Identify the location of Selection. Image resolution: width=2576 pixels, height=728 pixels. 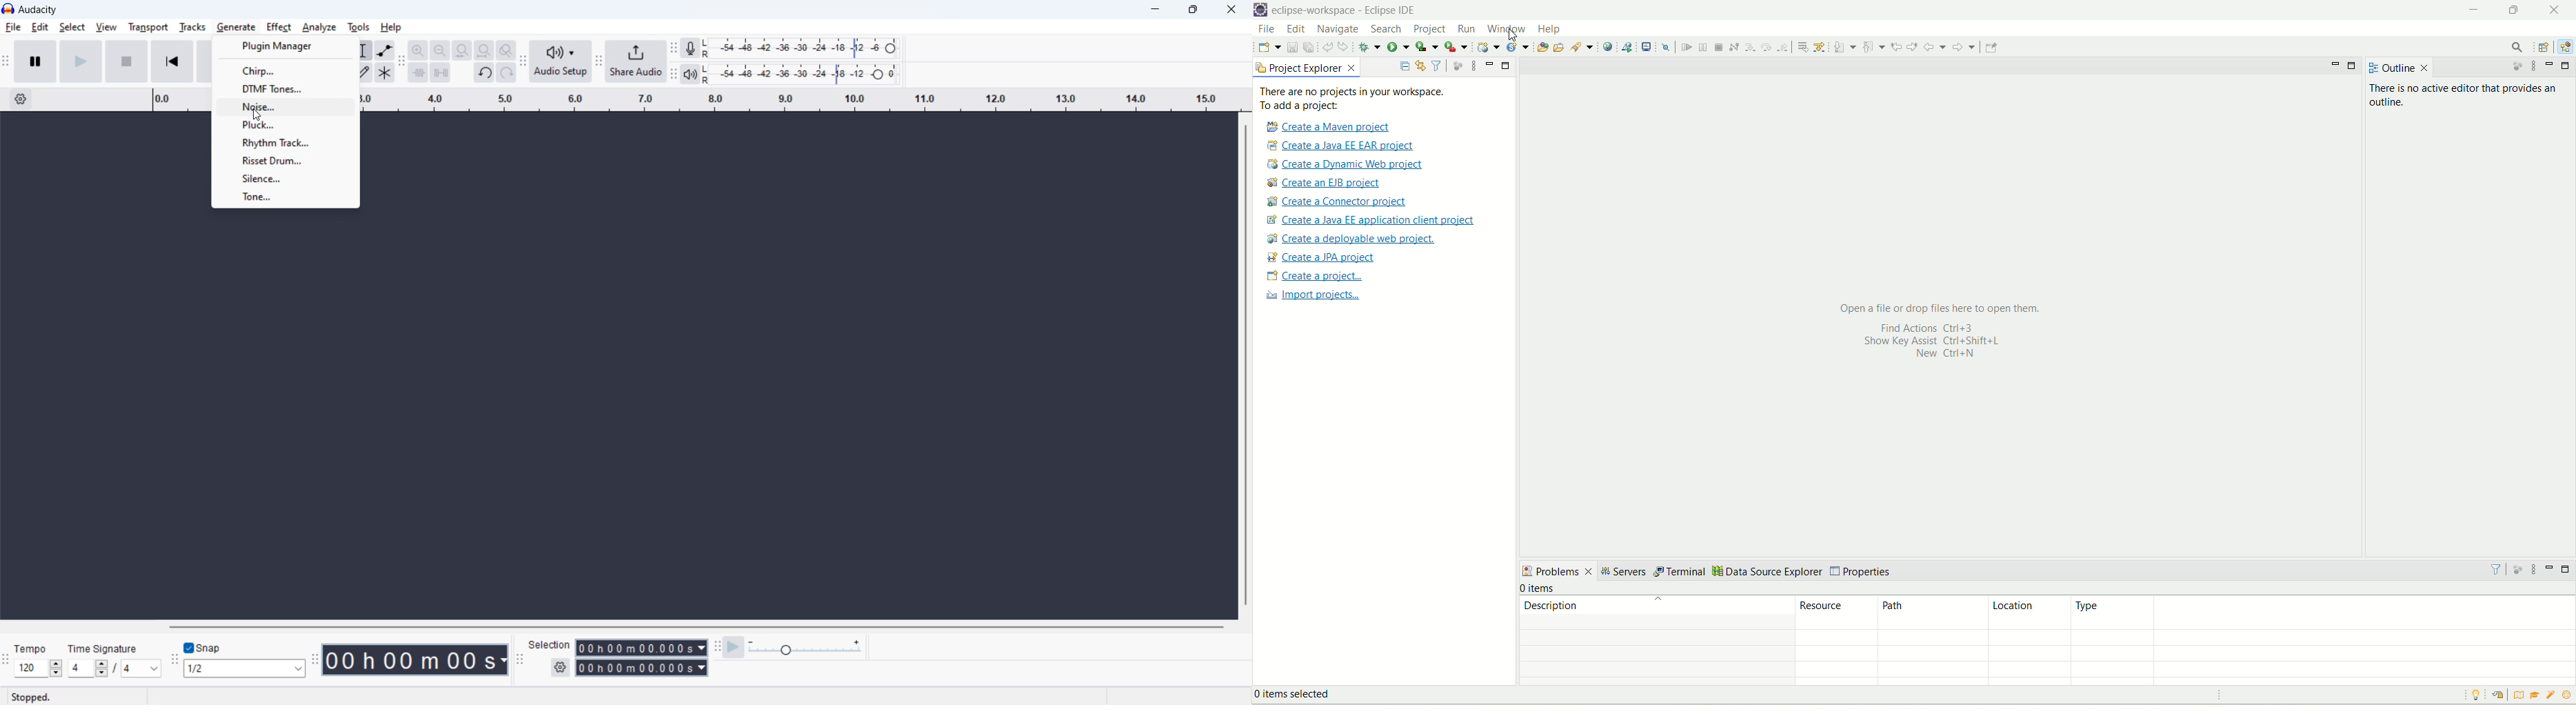
(551, 644).